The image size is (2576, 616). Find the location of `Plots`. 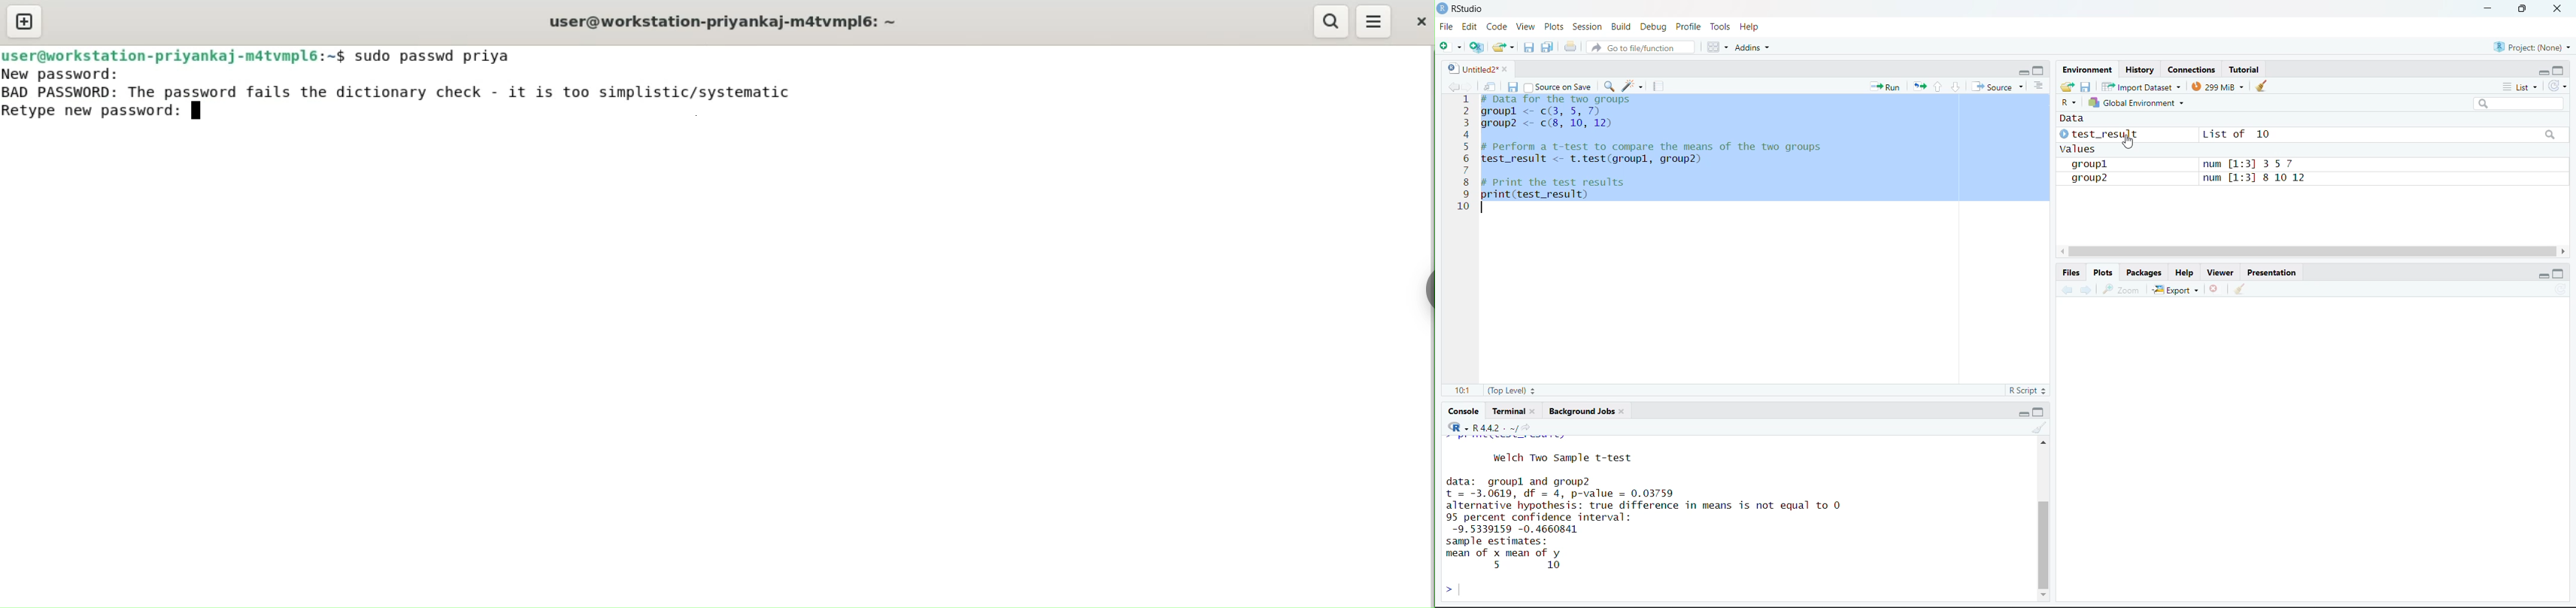

Plots is located at coordinates (1553, 26).